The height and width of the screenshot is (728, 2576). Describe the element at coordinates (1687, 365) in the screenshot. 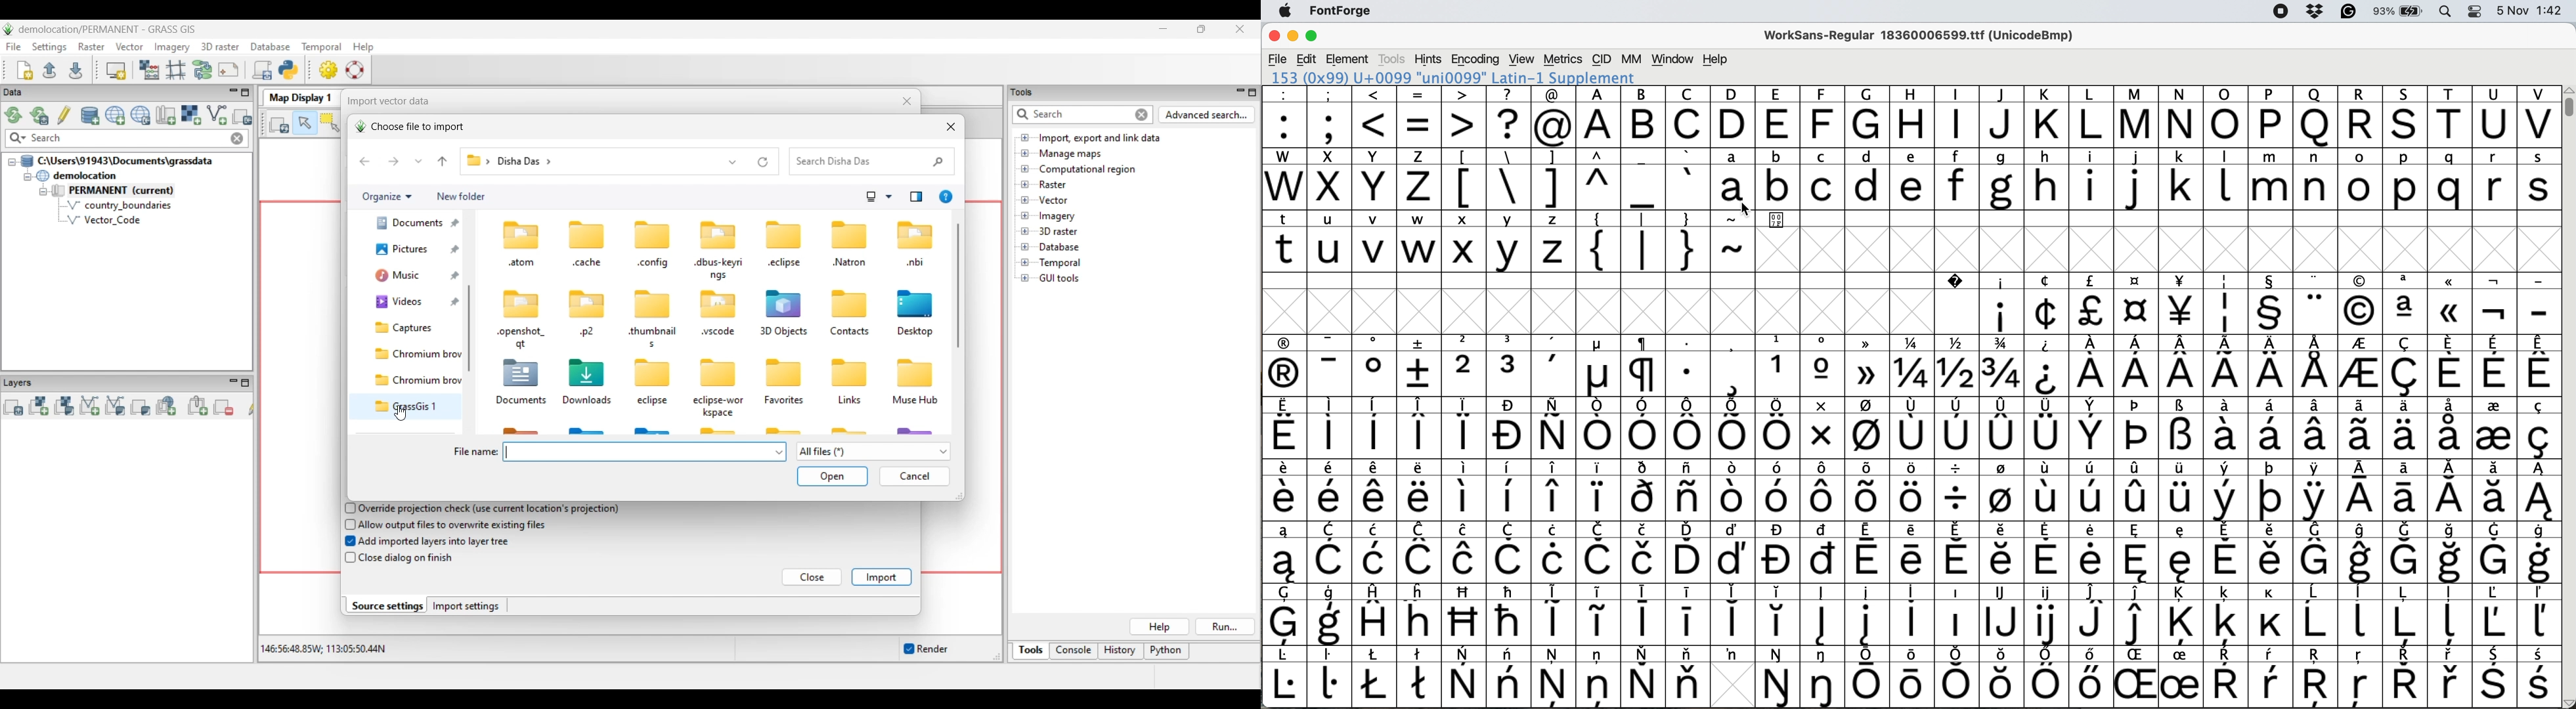

I see `symbol` at that location.